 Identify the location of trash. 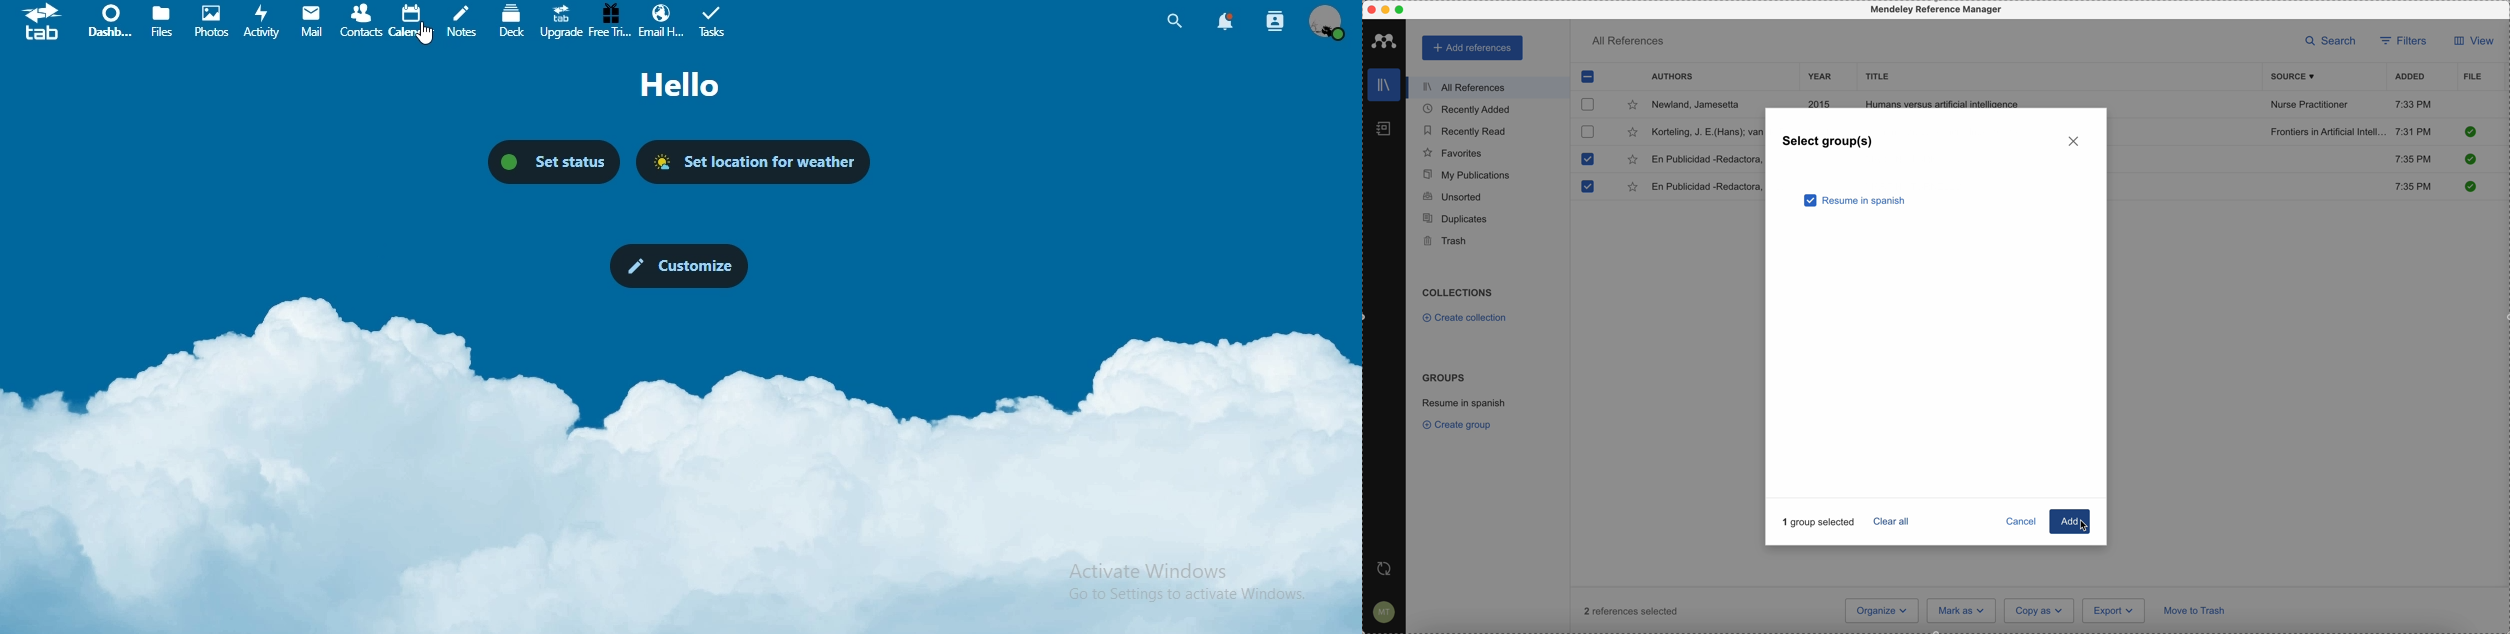
(1447, 241).